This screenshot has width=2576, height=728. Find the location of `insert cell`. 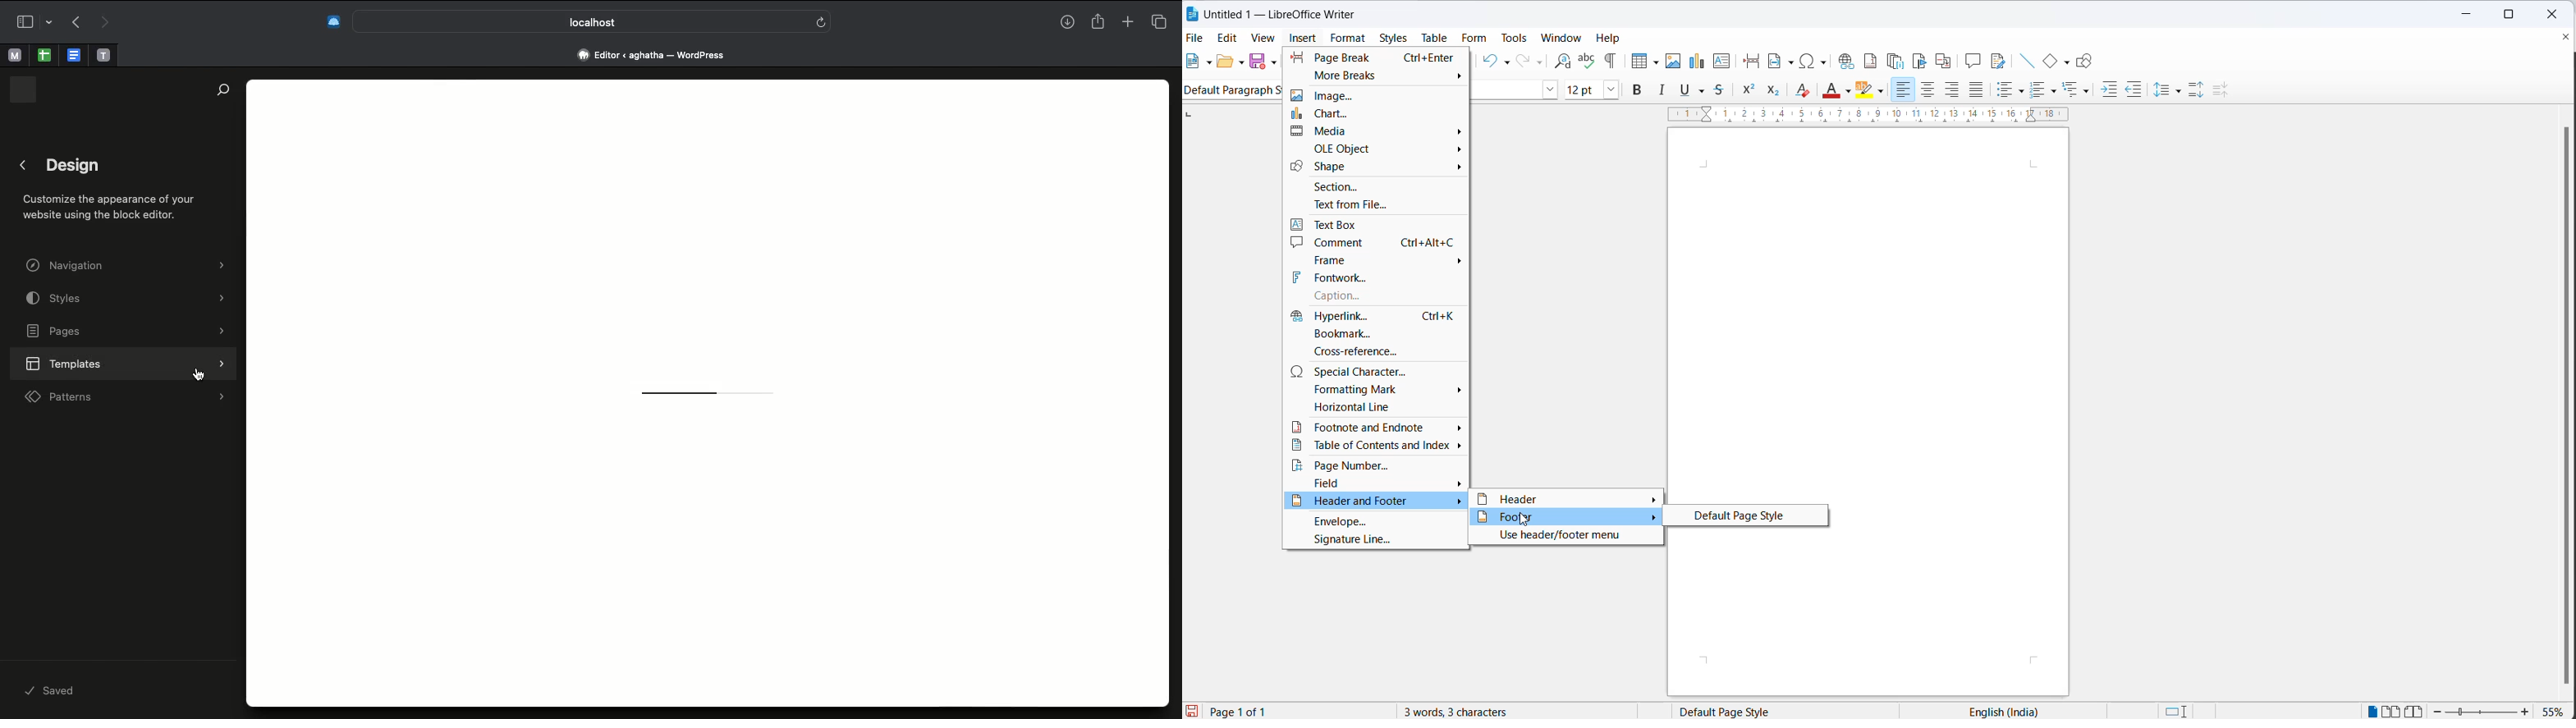

insert cell is located at coordinates (1636, 61).